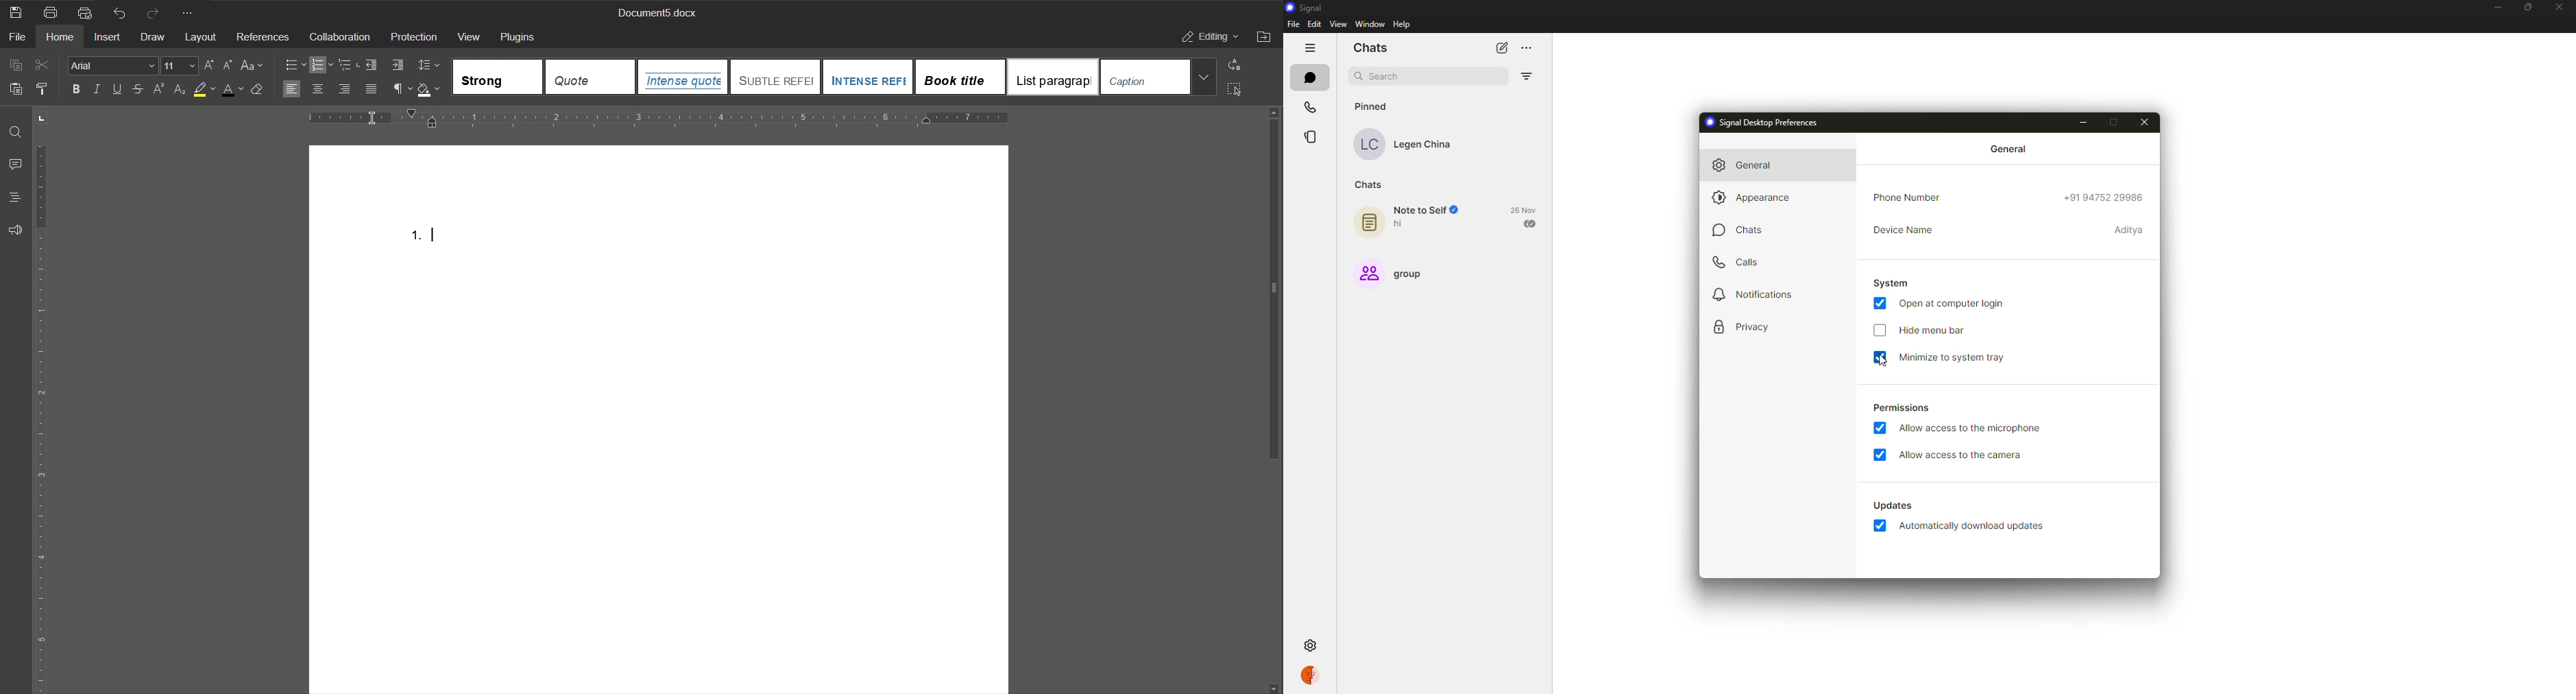  I want to click on file, so click(1293, 26).